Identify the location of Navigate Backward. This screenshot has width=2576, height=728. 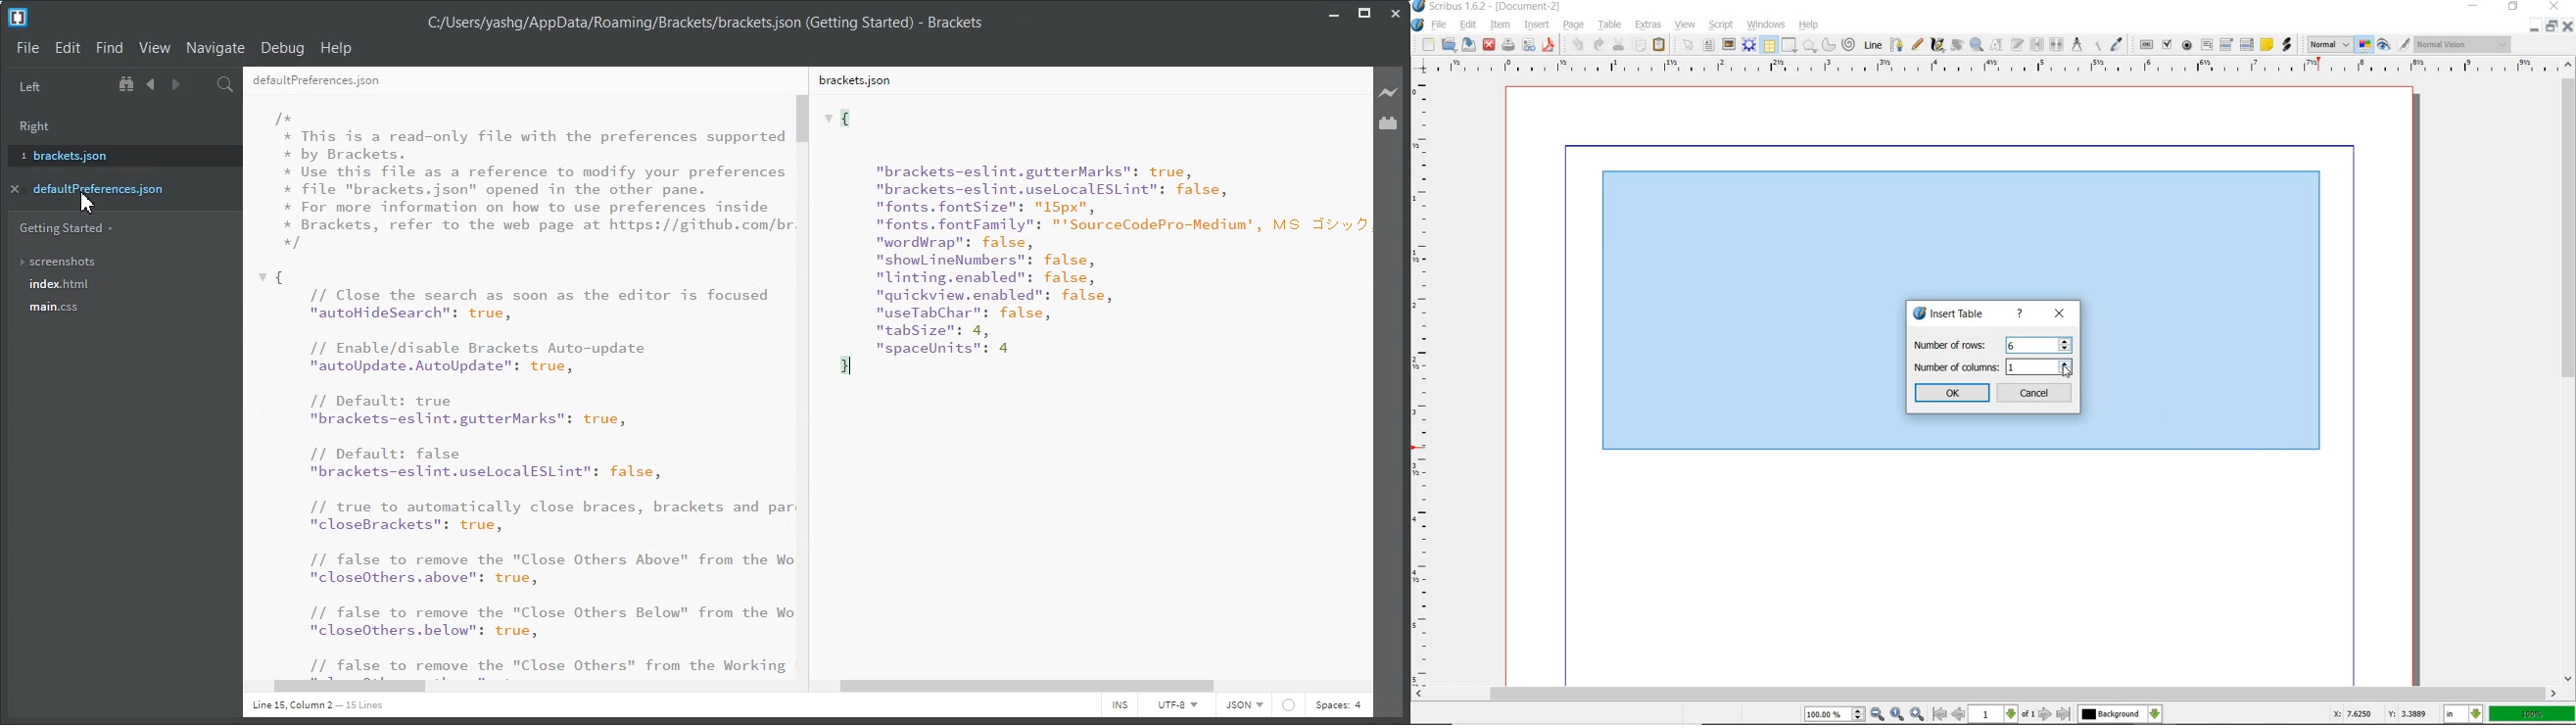
(151, 84).